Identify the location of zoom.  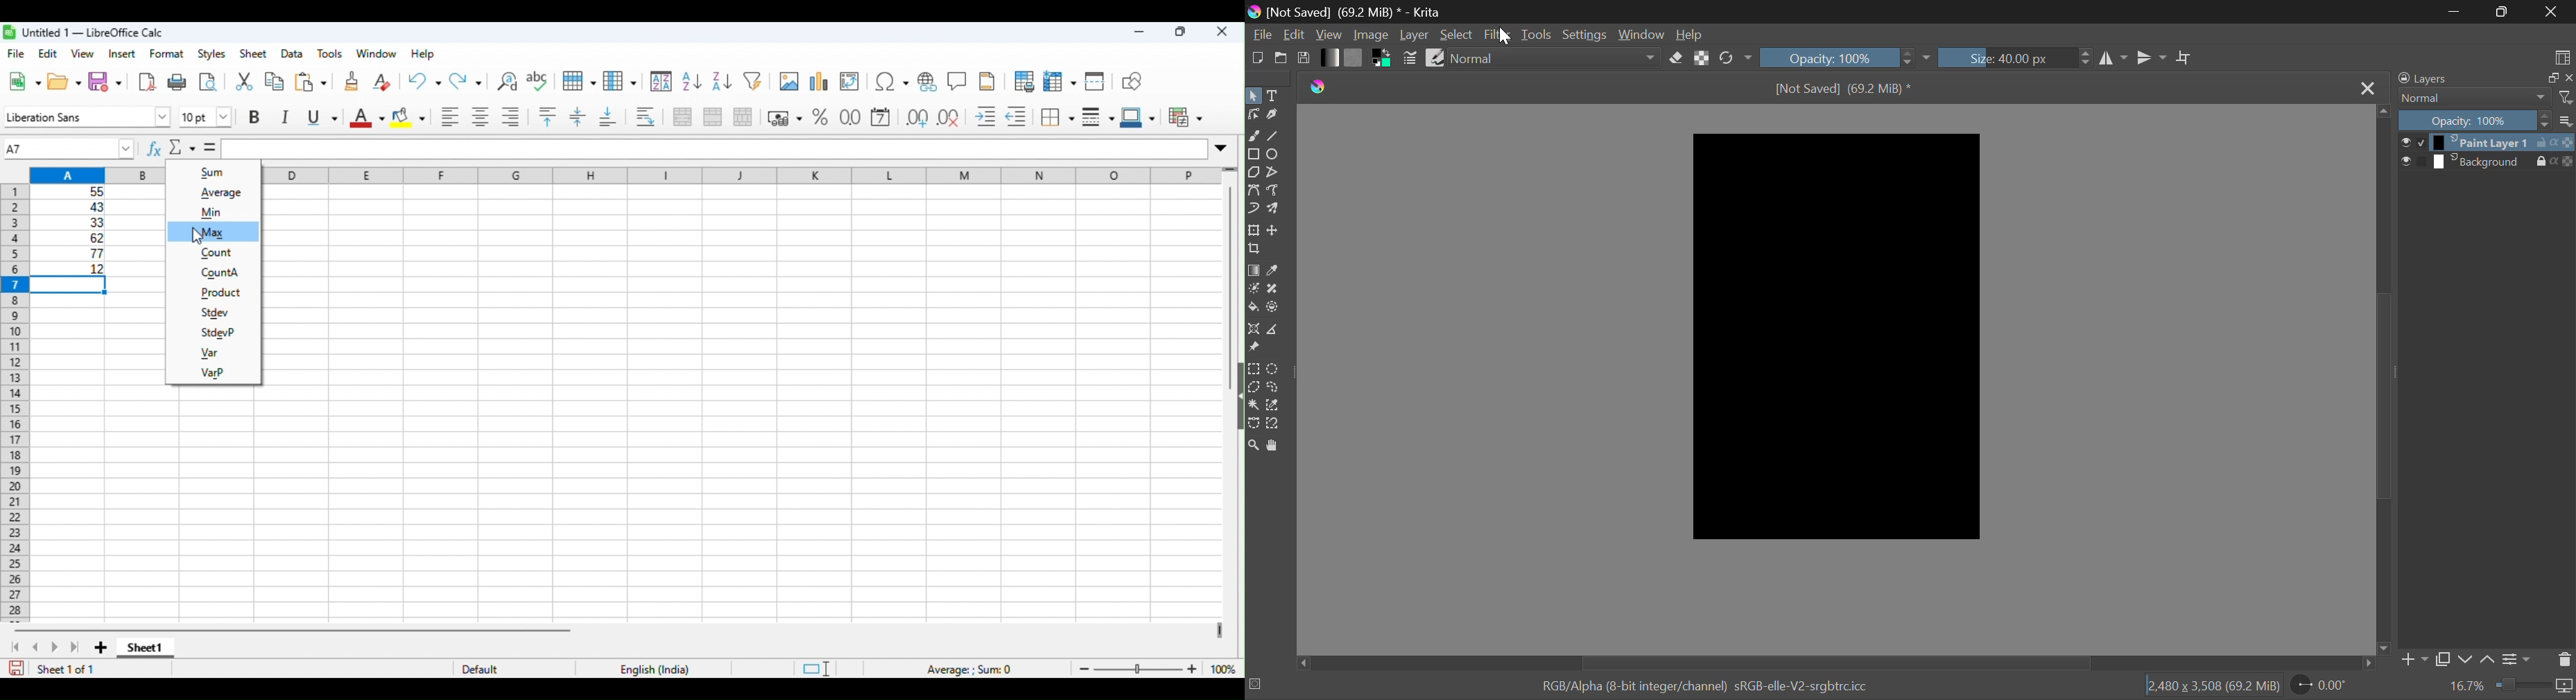
(1154, 668).